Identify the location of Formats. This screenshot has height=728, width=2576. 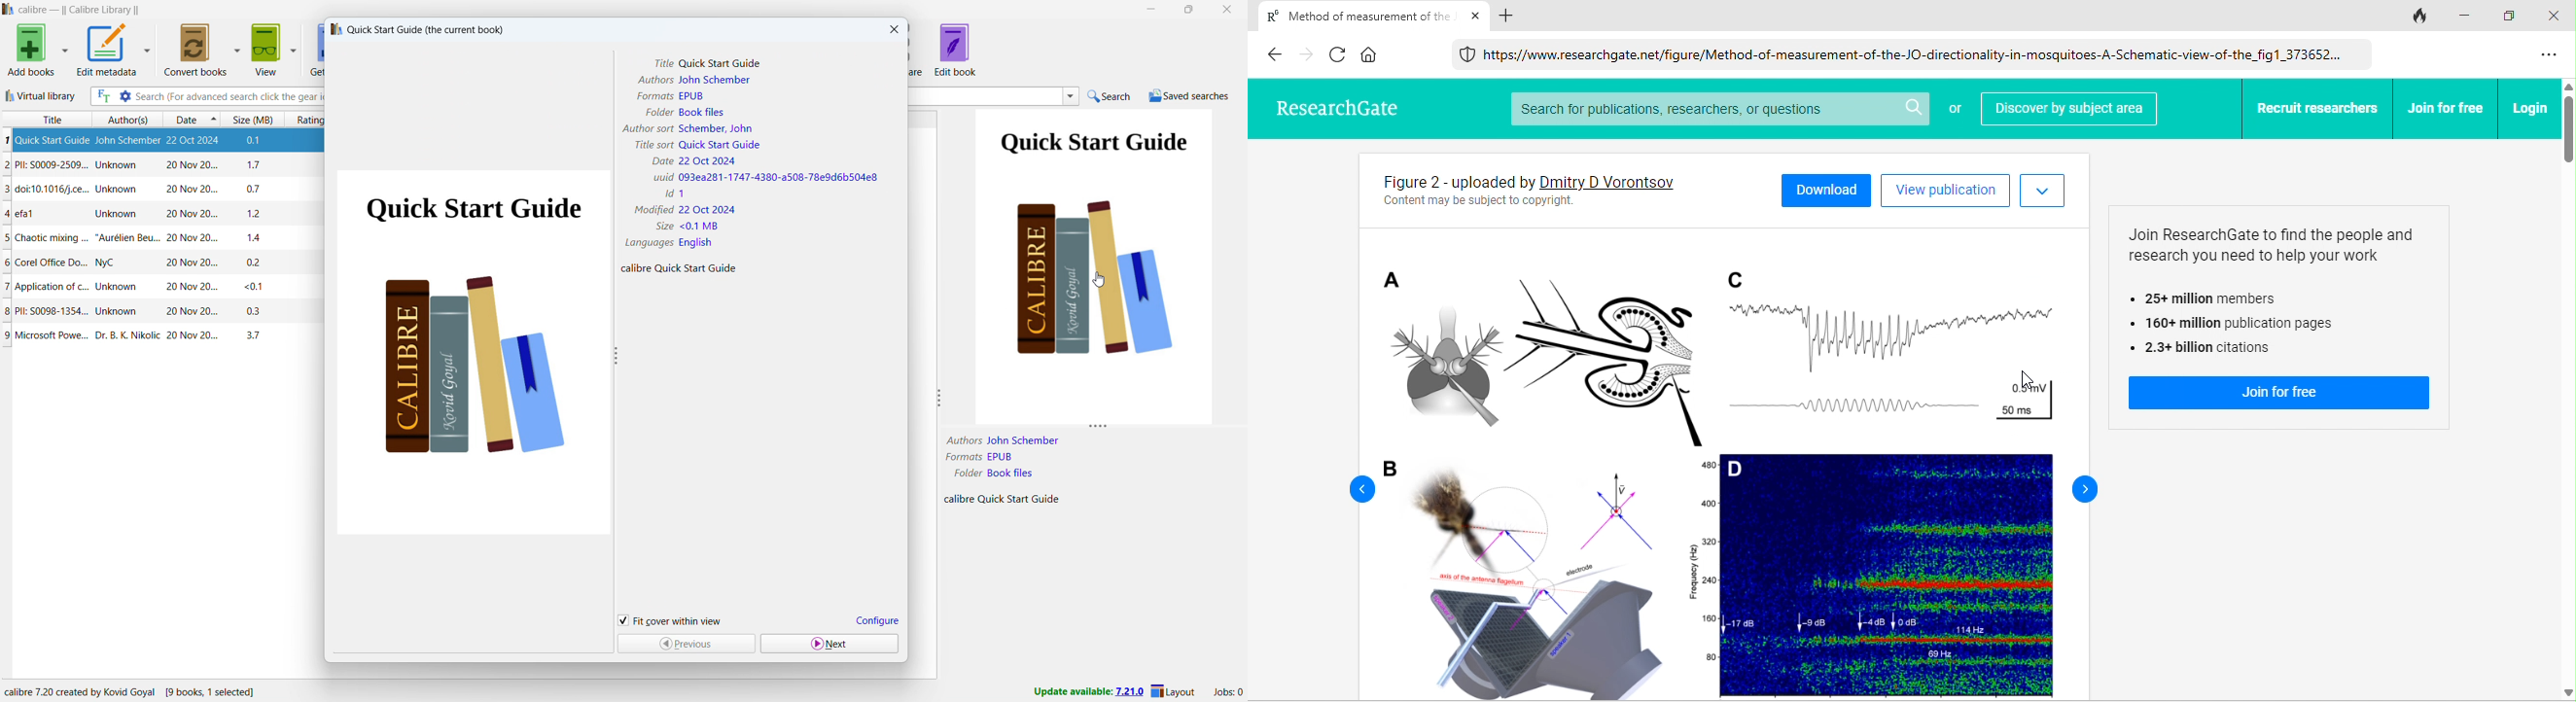
(962, 458).